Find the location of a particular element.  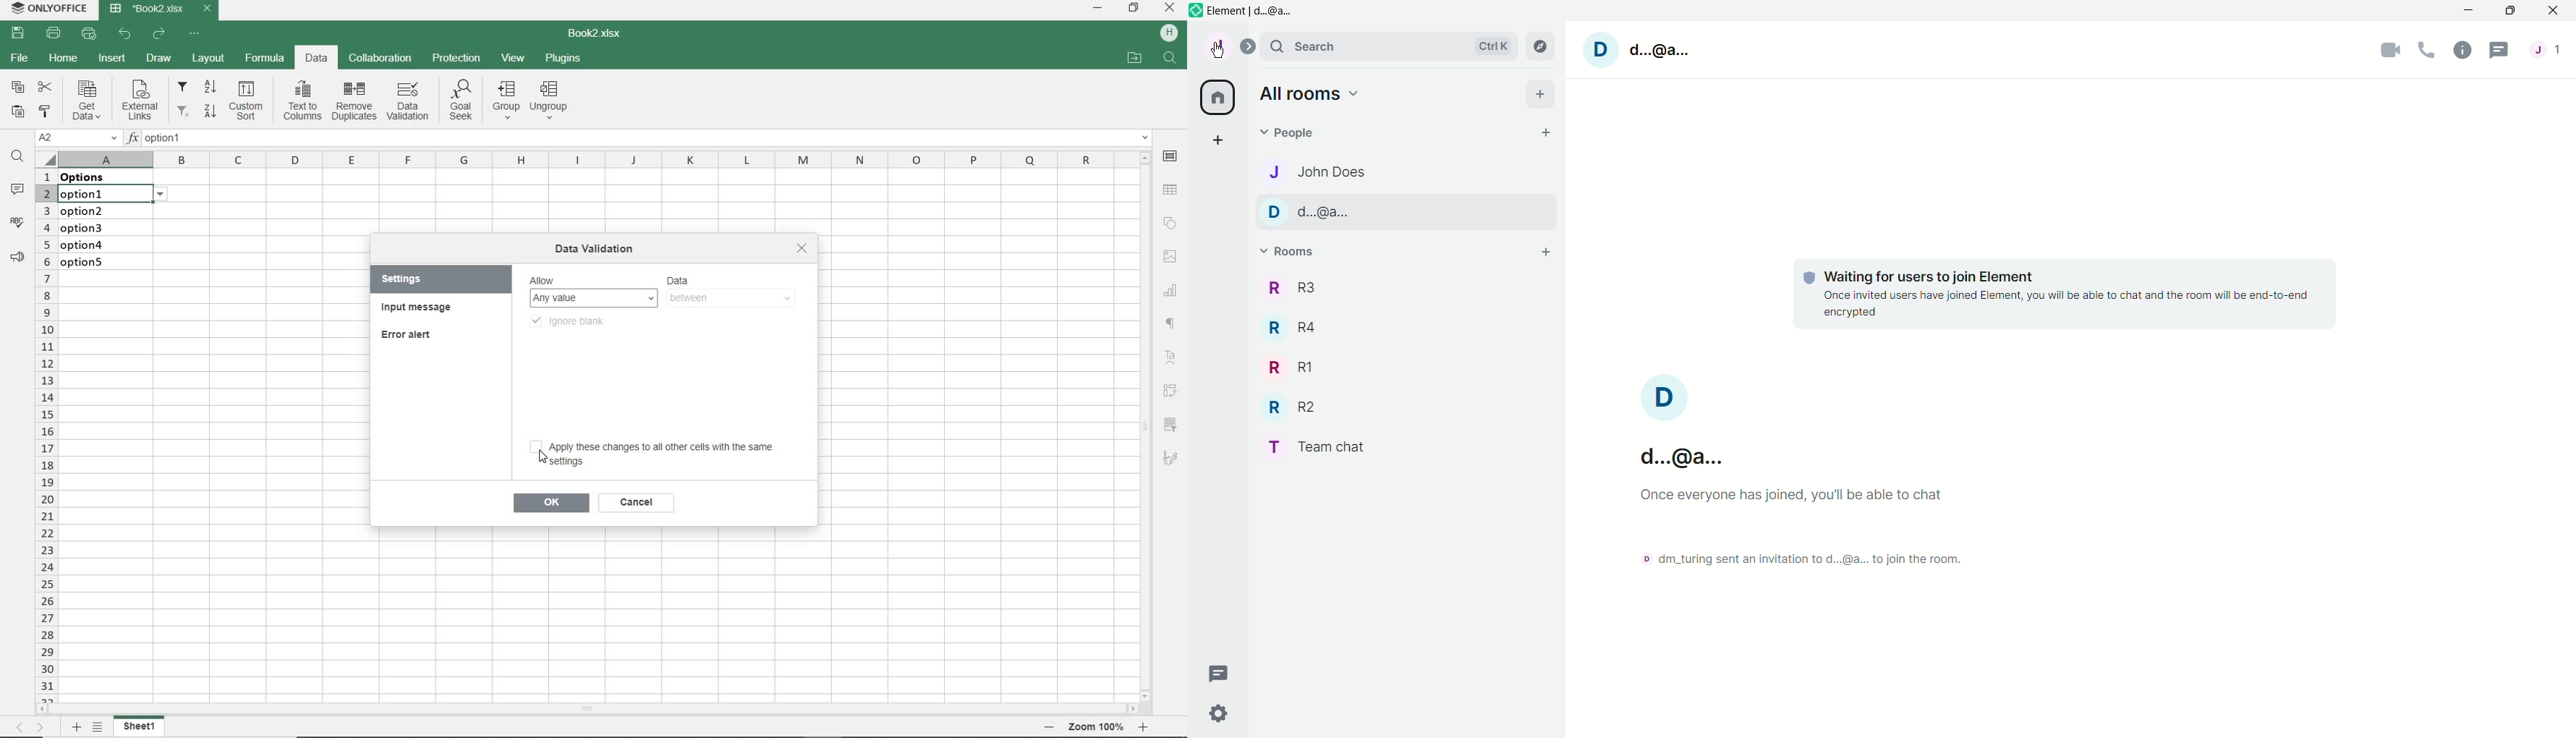

CLOSE is located at coordinates (1171, 7).